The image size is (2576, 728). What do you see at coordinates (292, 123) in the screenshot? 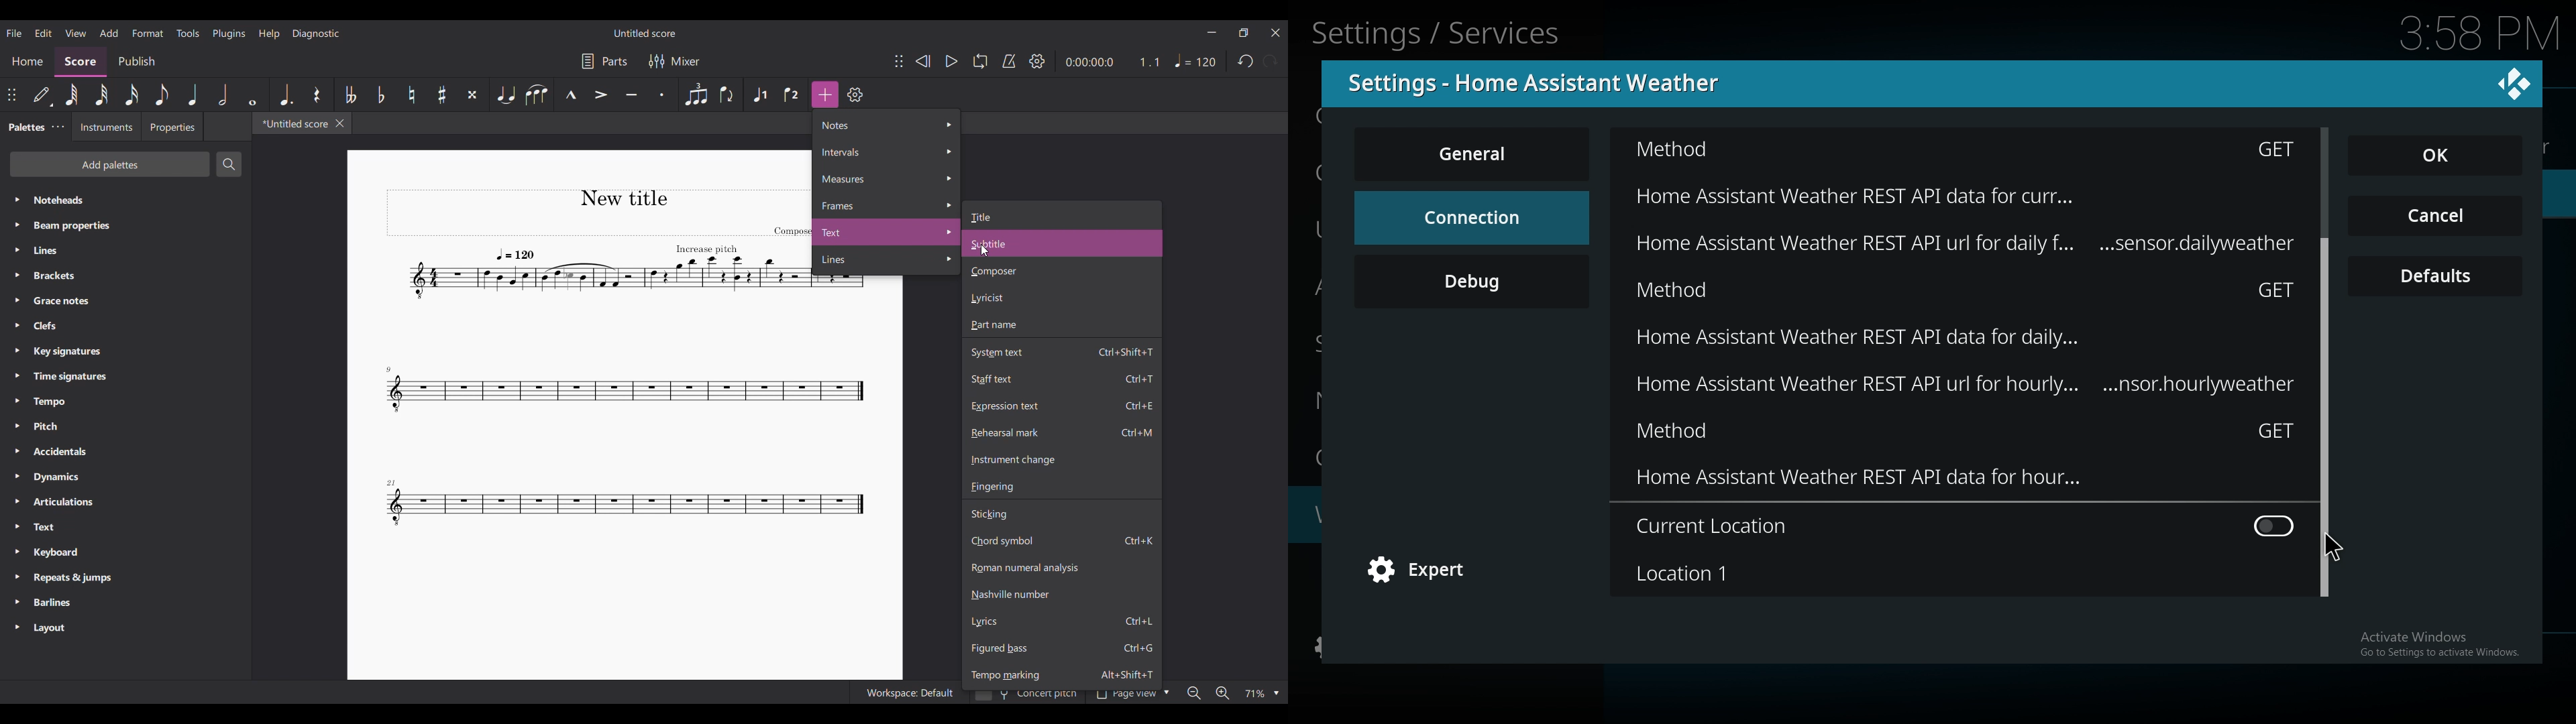
I see `*Untitled score, current tab` at bounding box center [292, 123].